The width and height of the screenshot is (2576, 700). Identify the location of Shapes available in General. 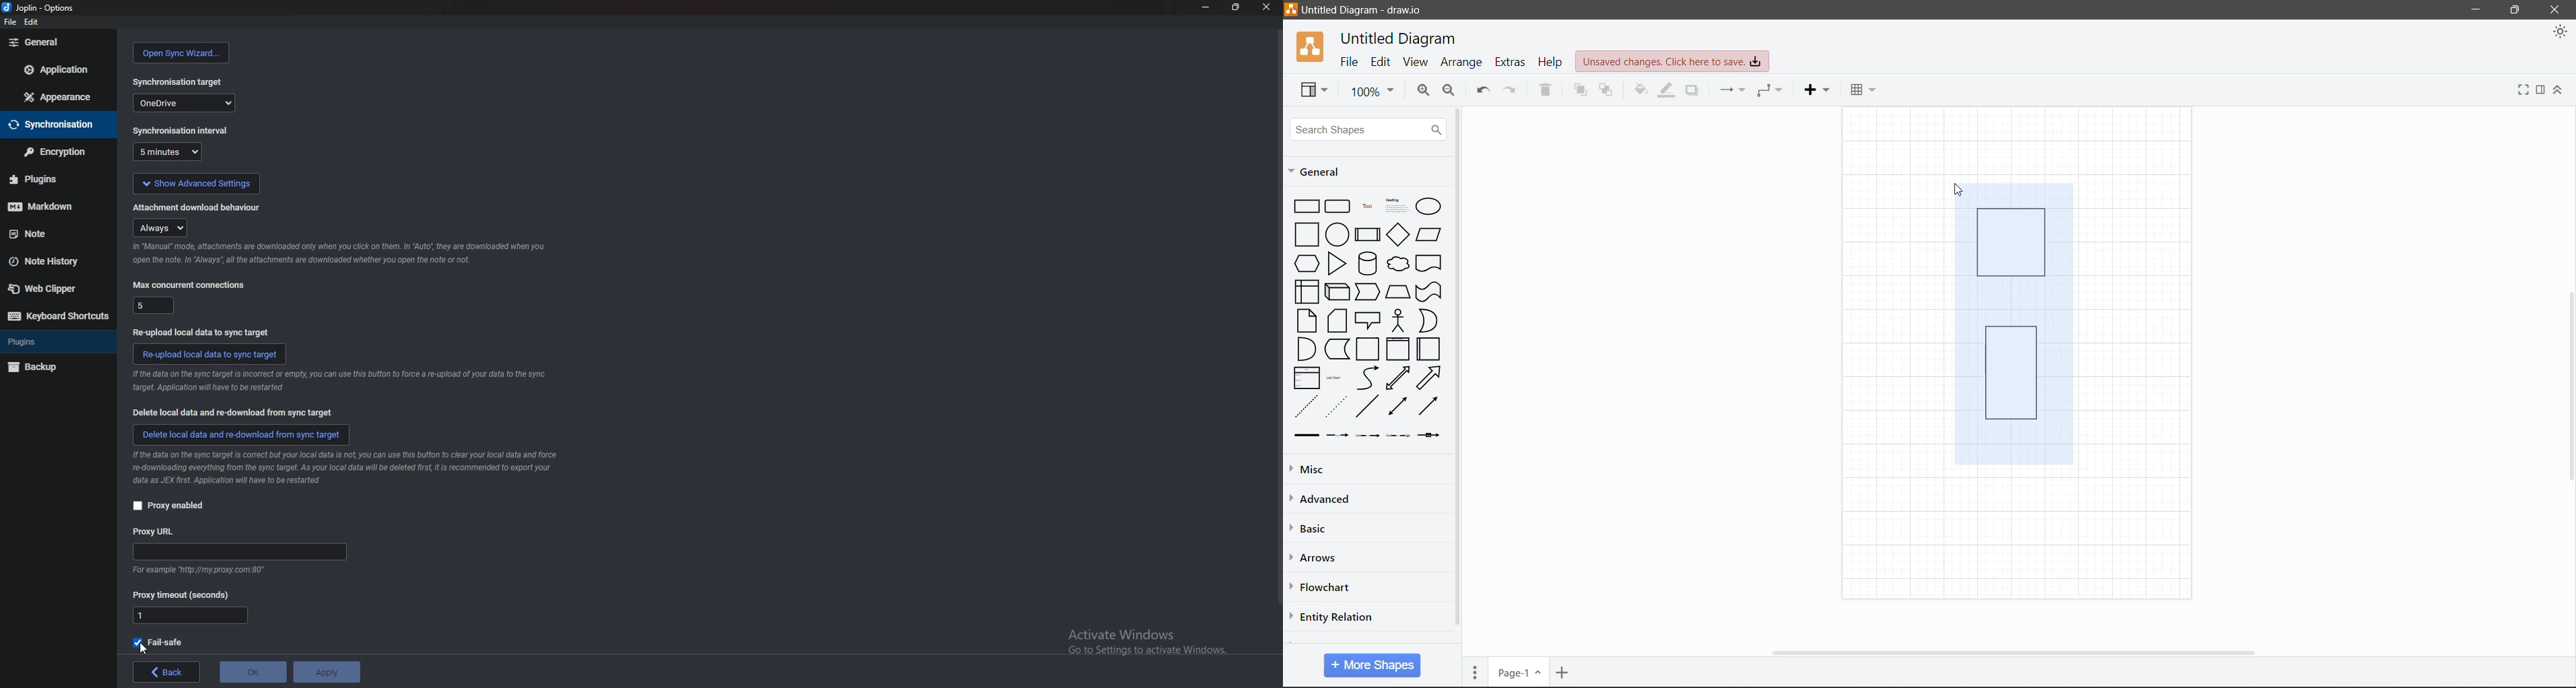
(1365, 318).